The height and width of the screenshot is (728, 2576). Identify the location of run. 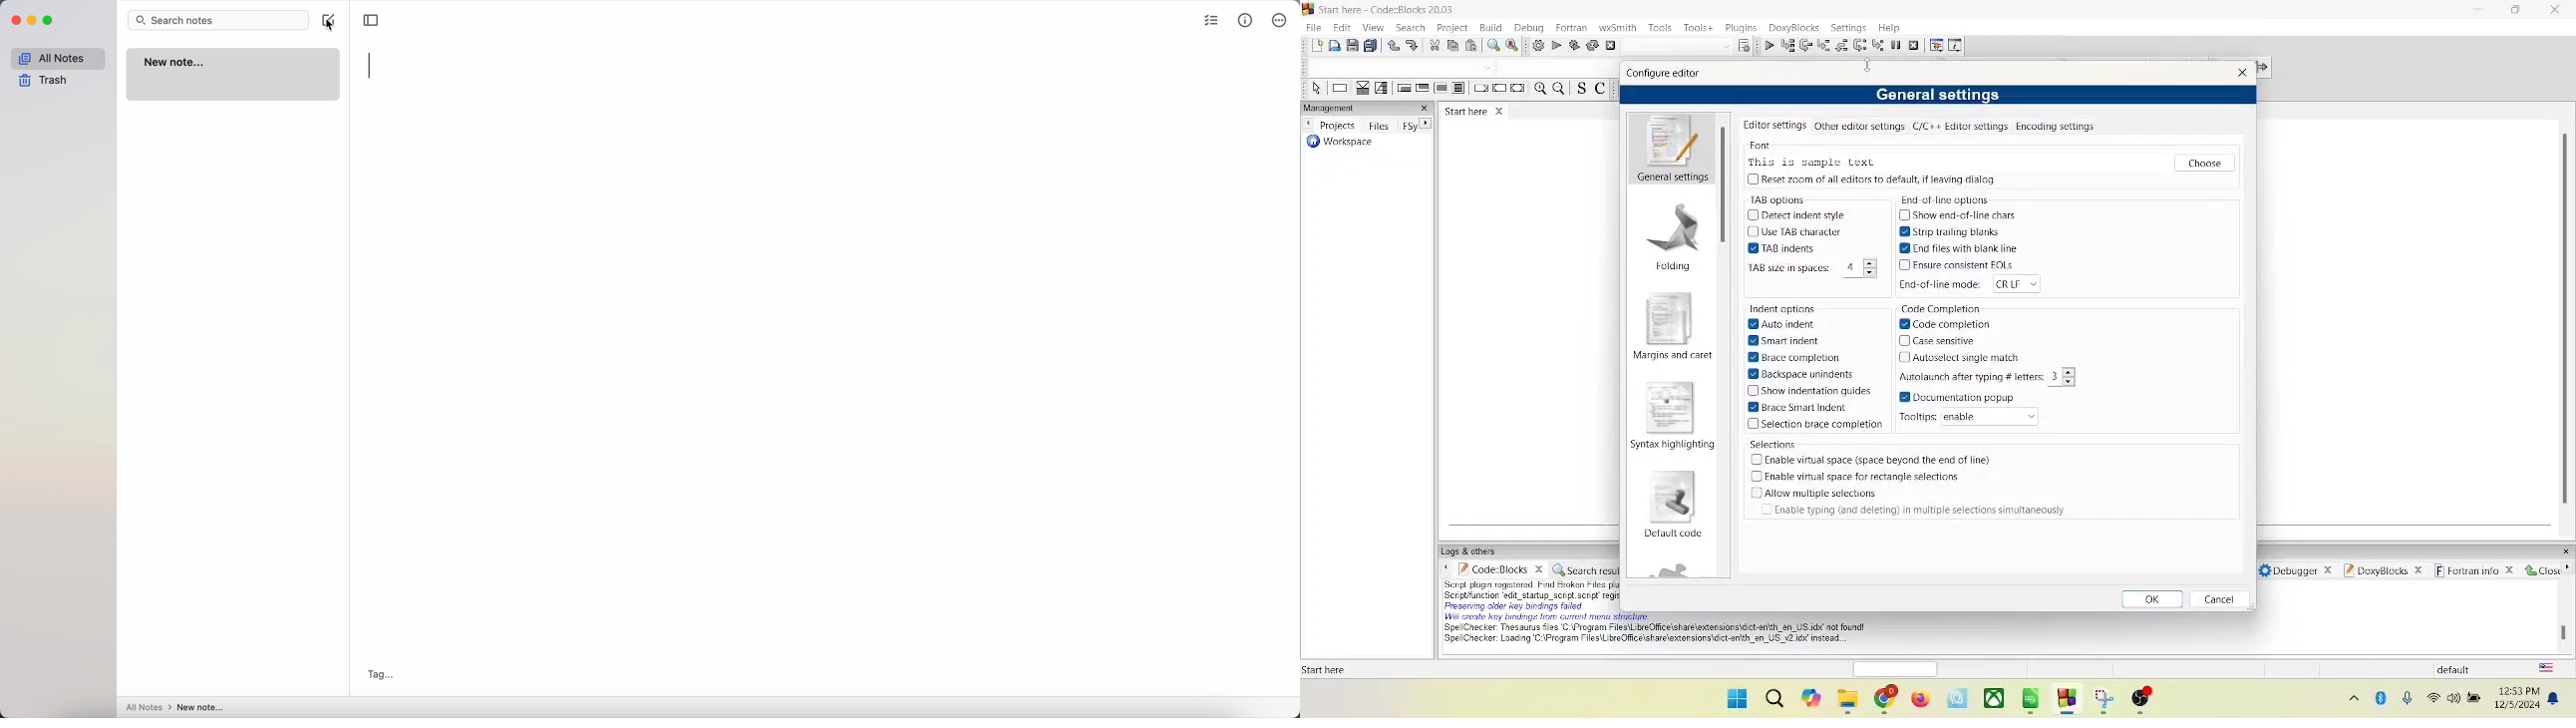
(1556, 45).